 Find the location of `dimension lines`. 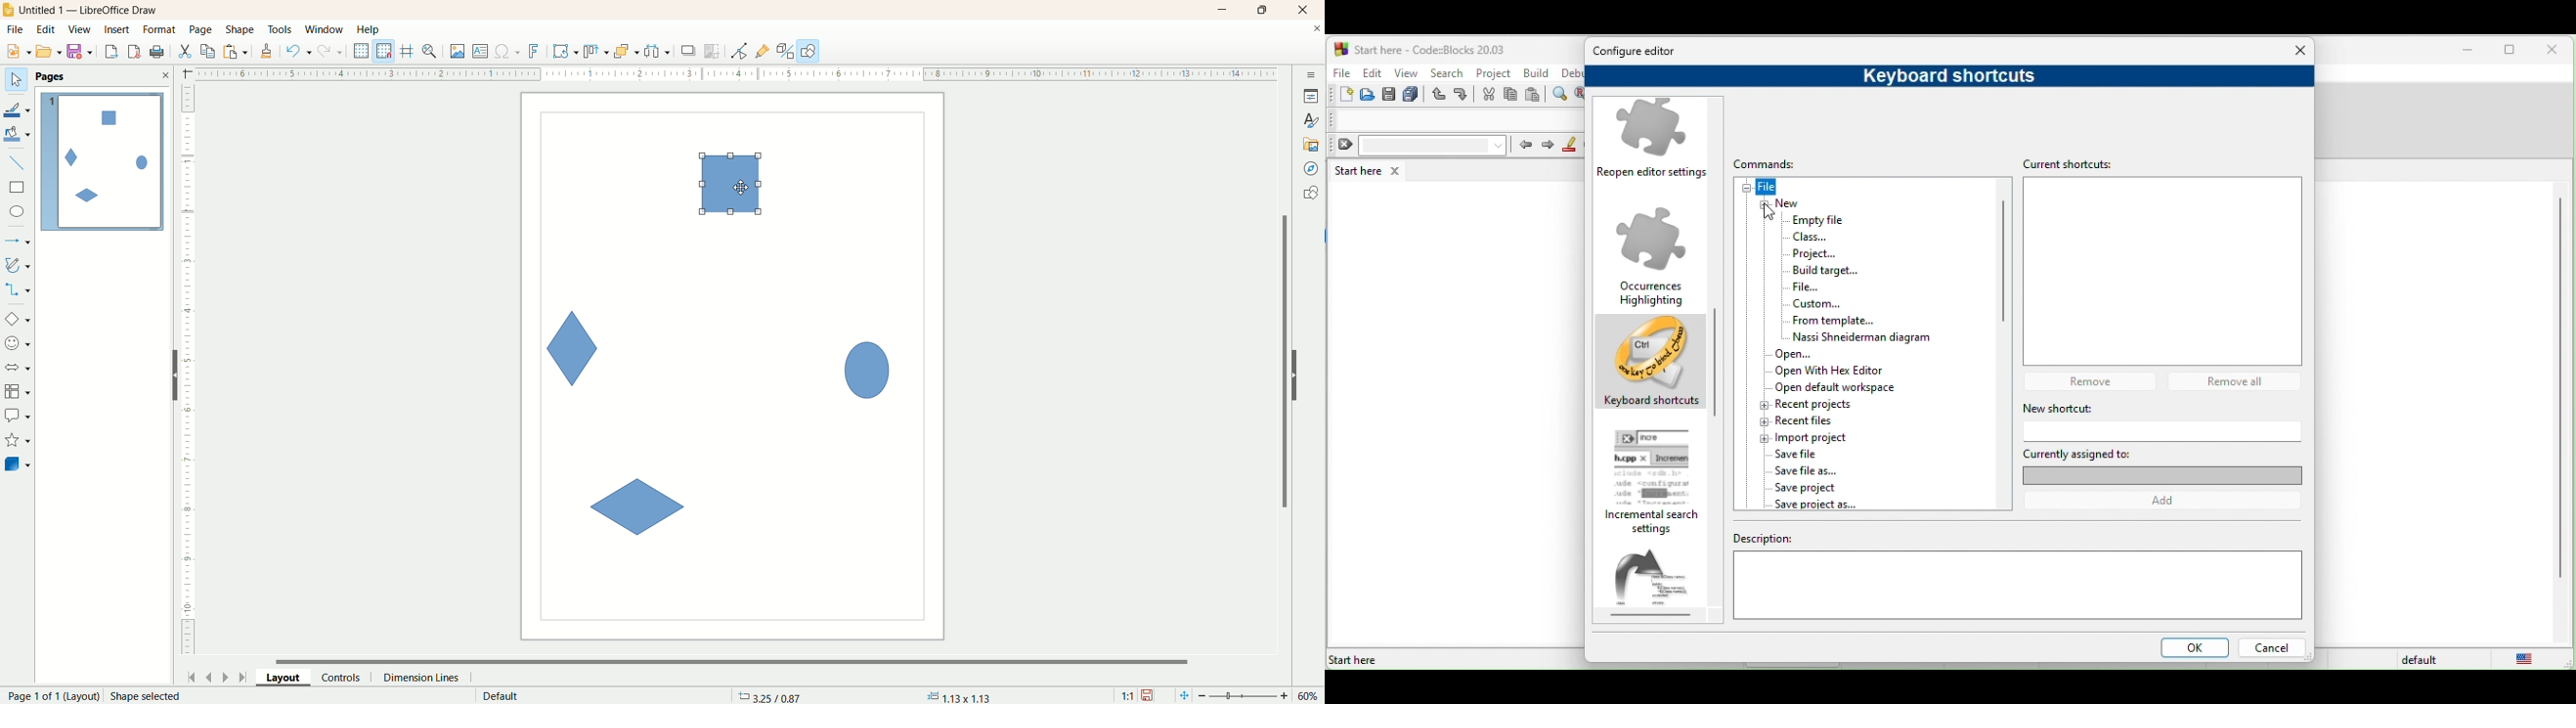

dimension lines is located at coordinates (425, 677).